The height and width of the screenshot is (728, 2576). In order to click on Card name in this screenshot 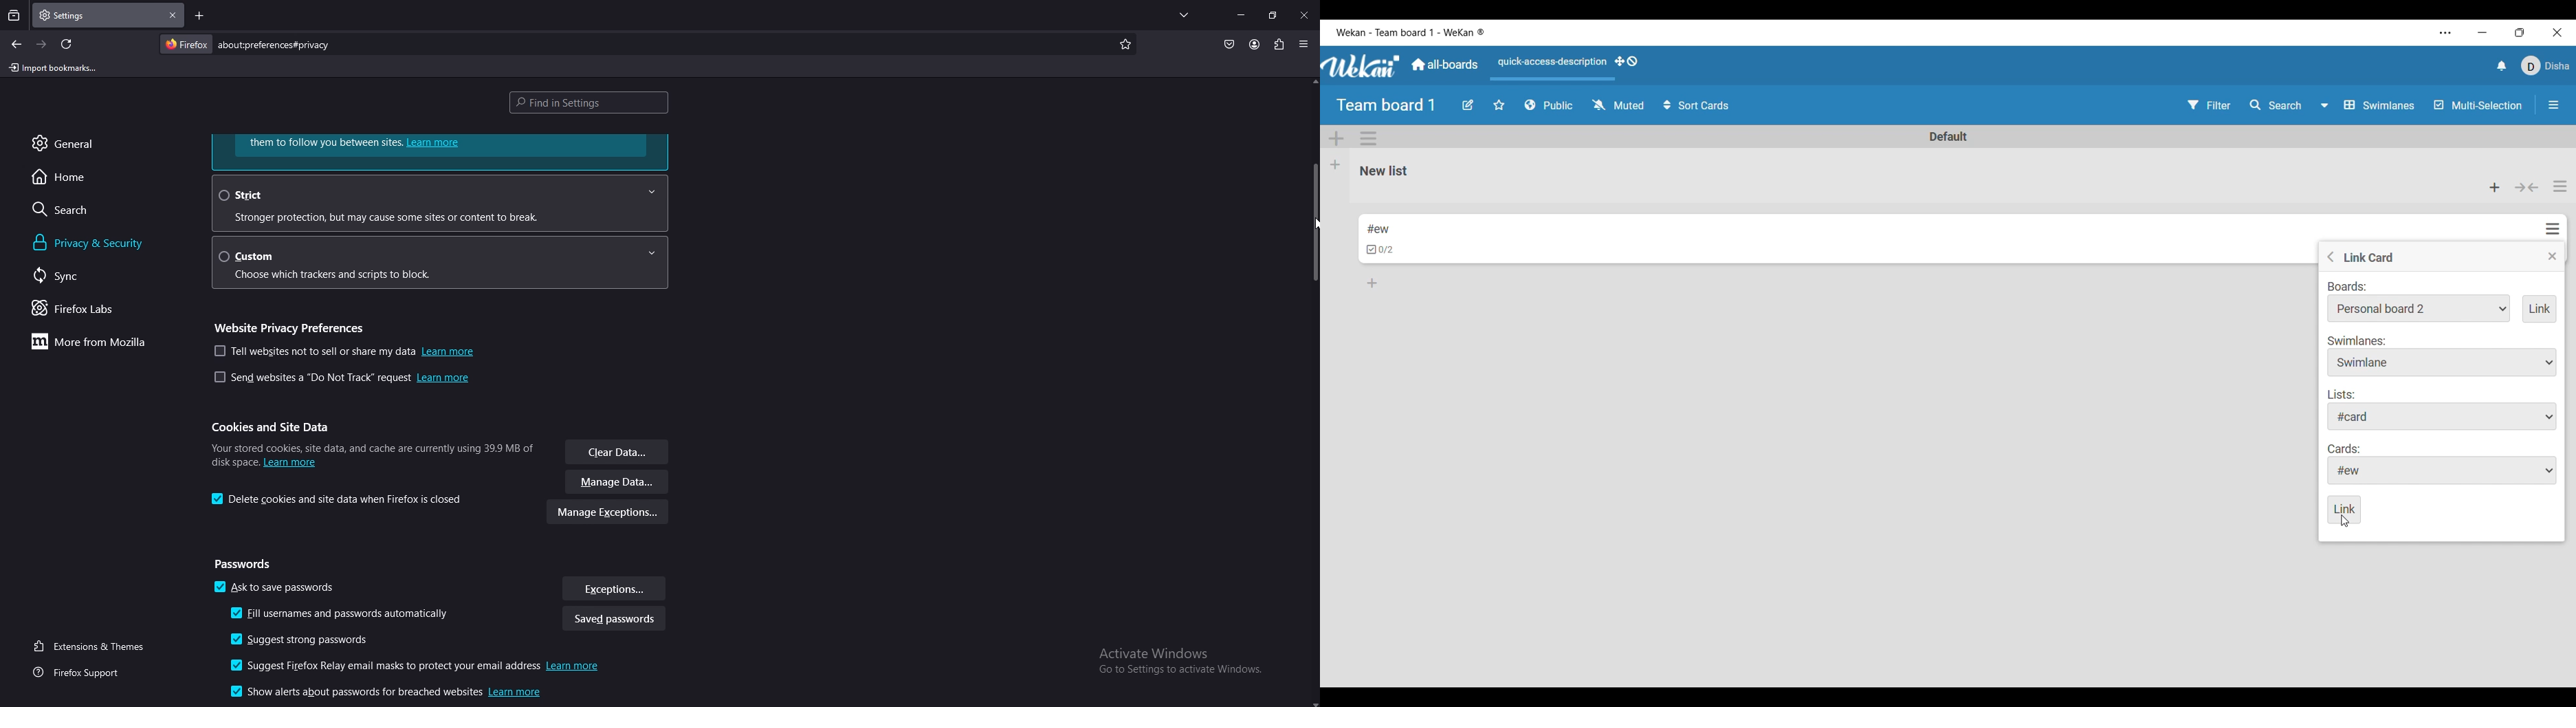, I will do `click(1378, 229)`.